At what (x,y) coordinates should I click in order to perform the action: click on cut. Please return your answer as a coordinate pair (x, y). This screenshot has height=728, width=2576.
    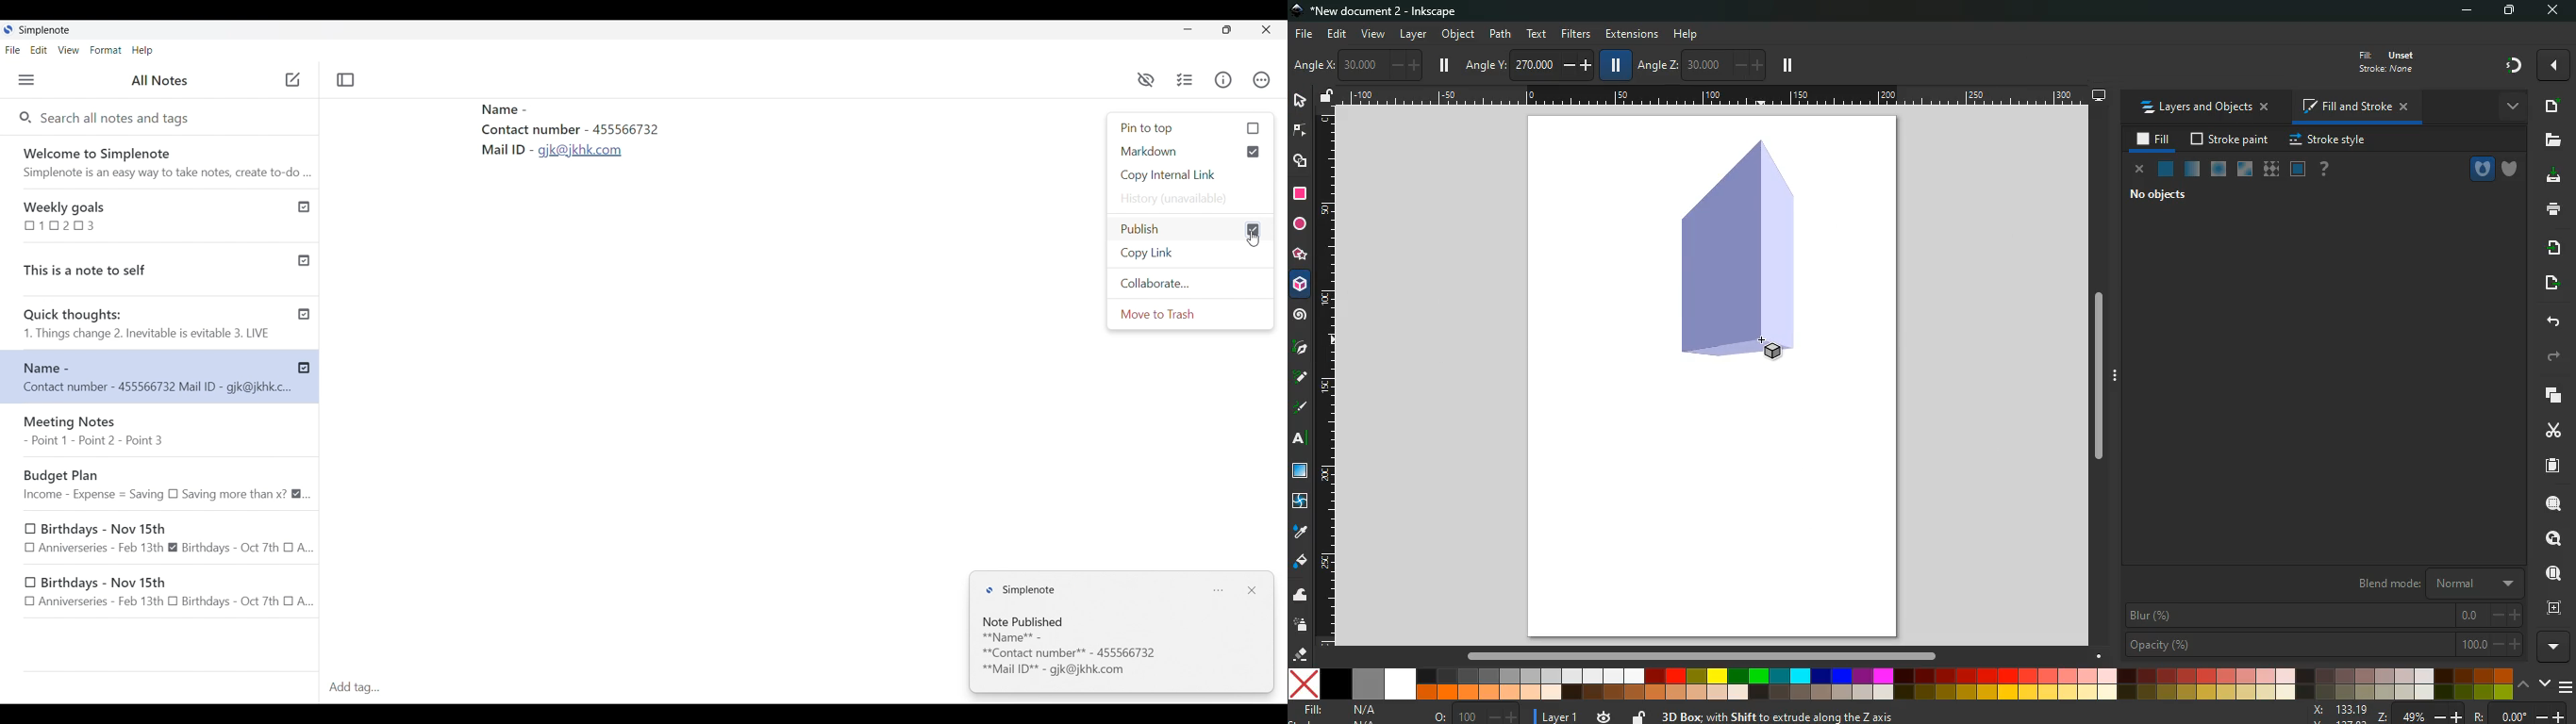
    Looking at the image, I should click on (2553, 430).